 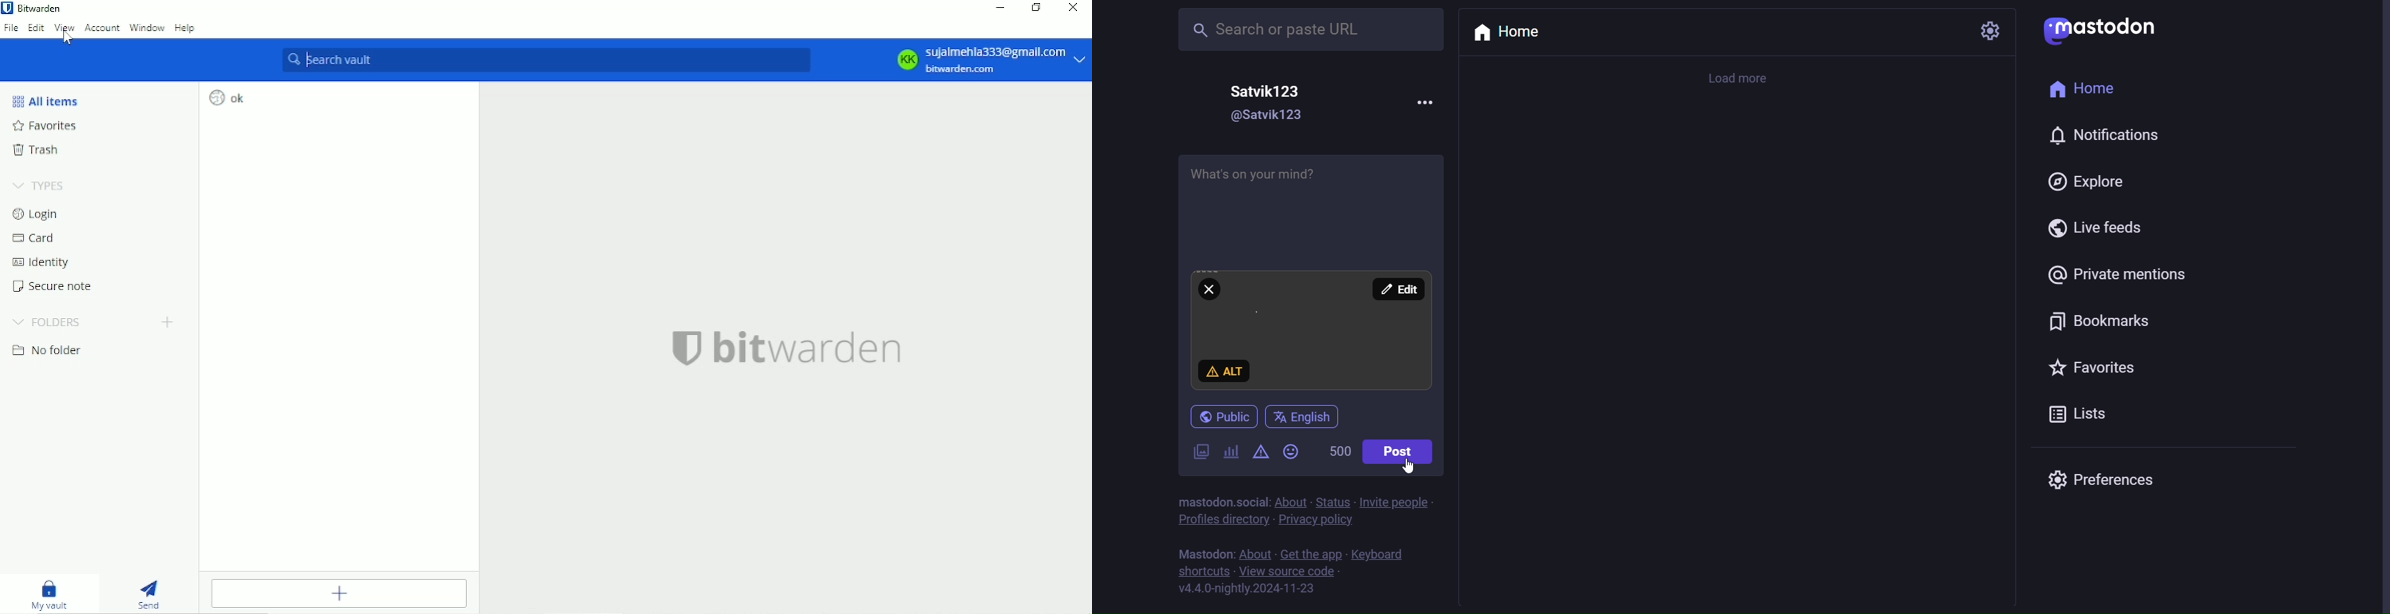 What do you see at coordinates (2114, 273) in the screenshot?
I see `private mention` at bounding box center [2114, 273].